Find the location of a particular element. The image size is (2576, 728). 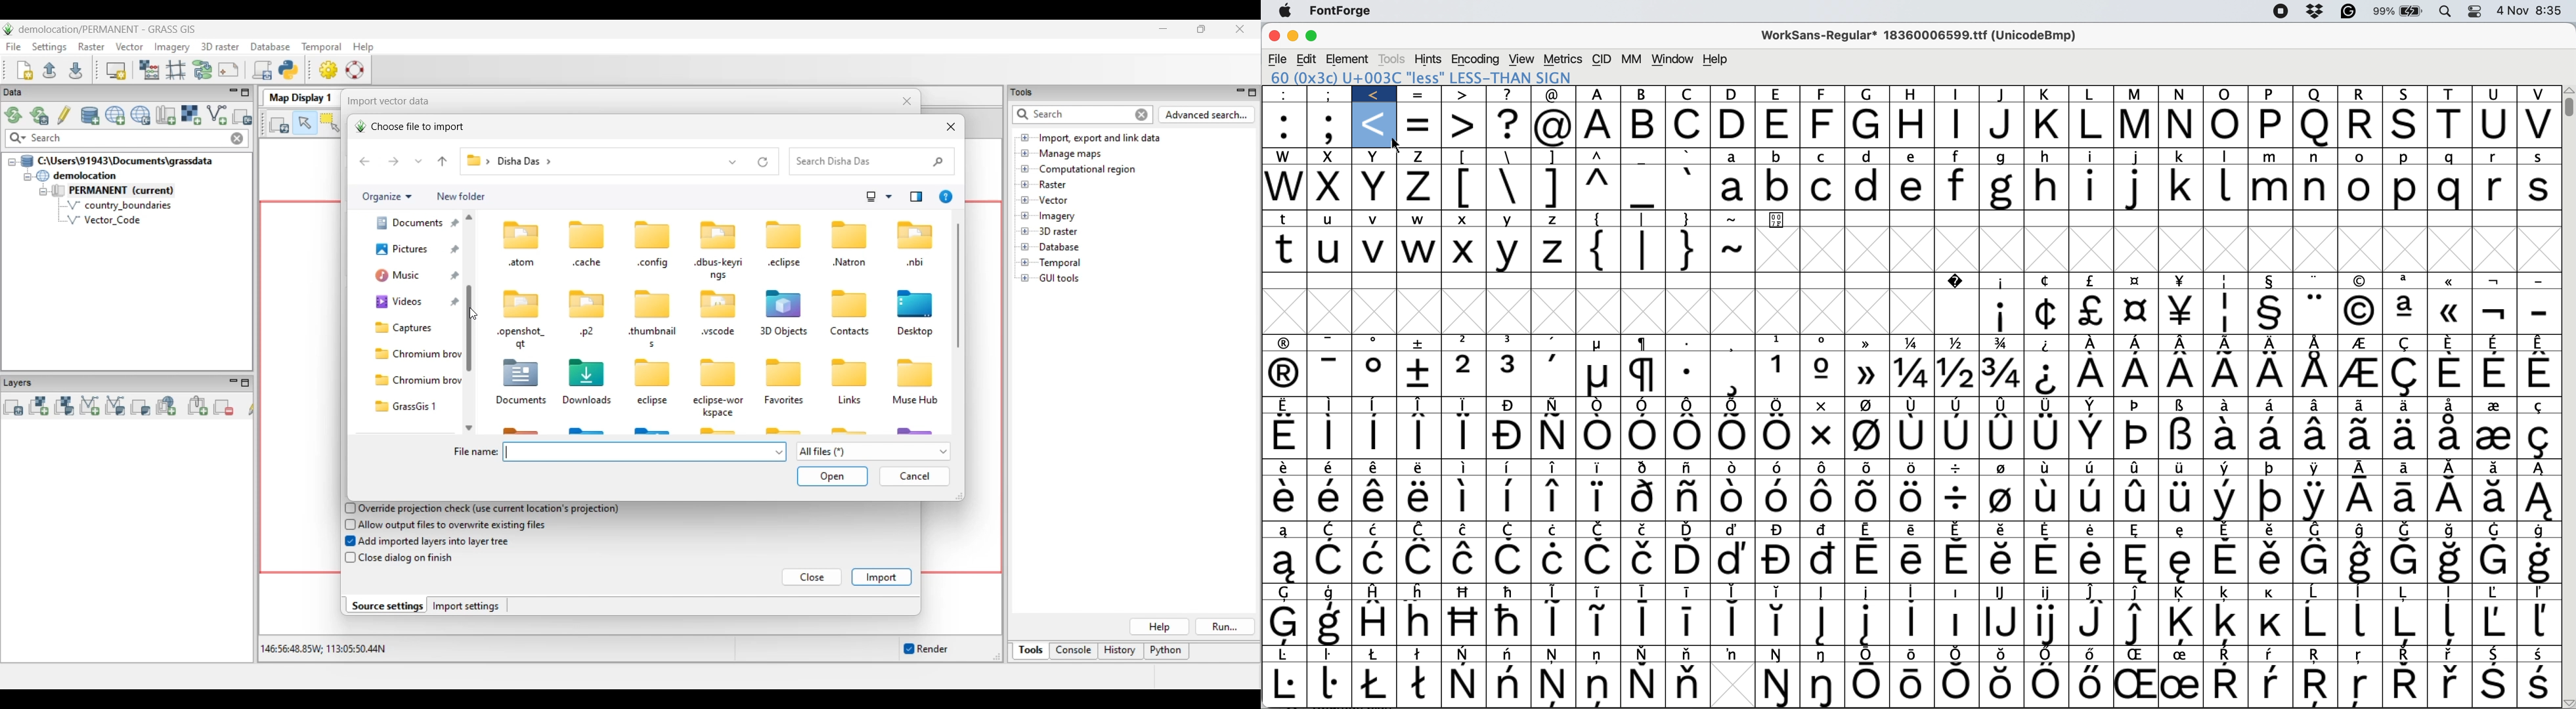

Symbol is located at coordinates (1463, 405).